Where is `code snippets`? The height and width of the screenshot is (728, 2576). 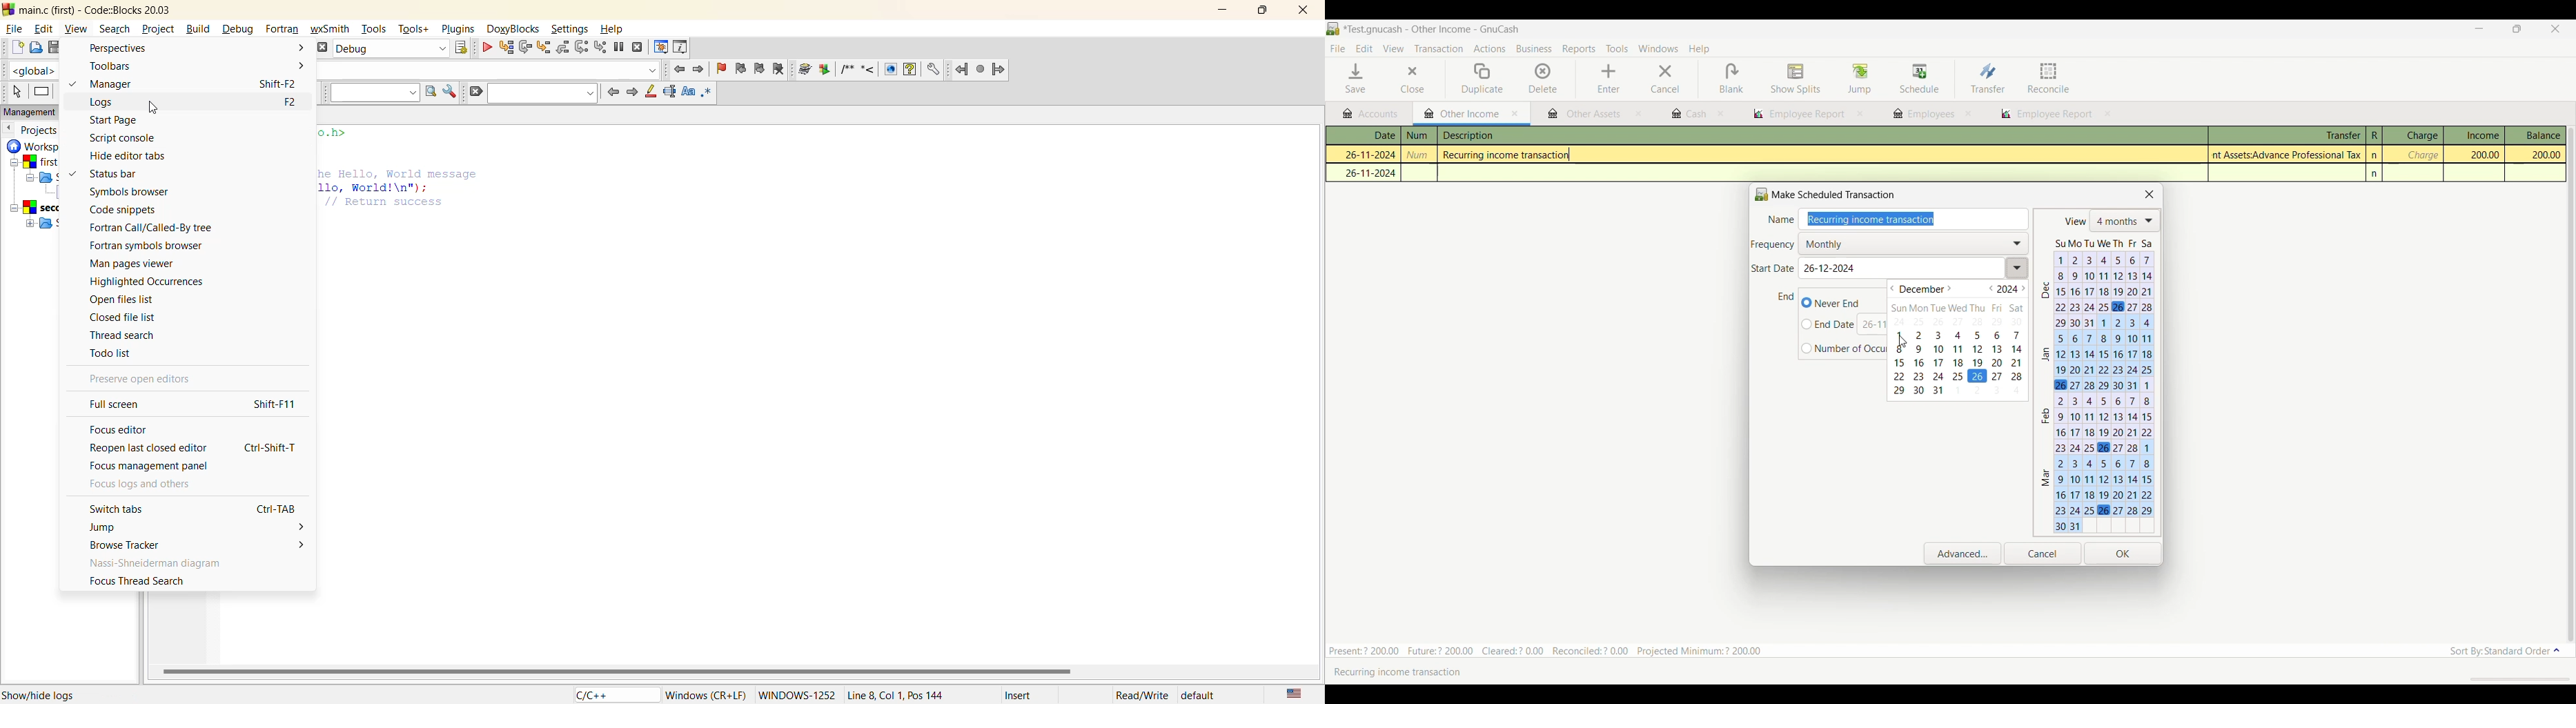
code snippets is located at coordinates (132, 210).